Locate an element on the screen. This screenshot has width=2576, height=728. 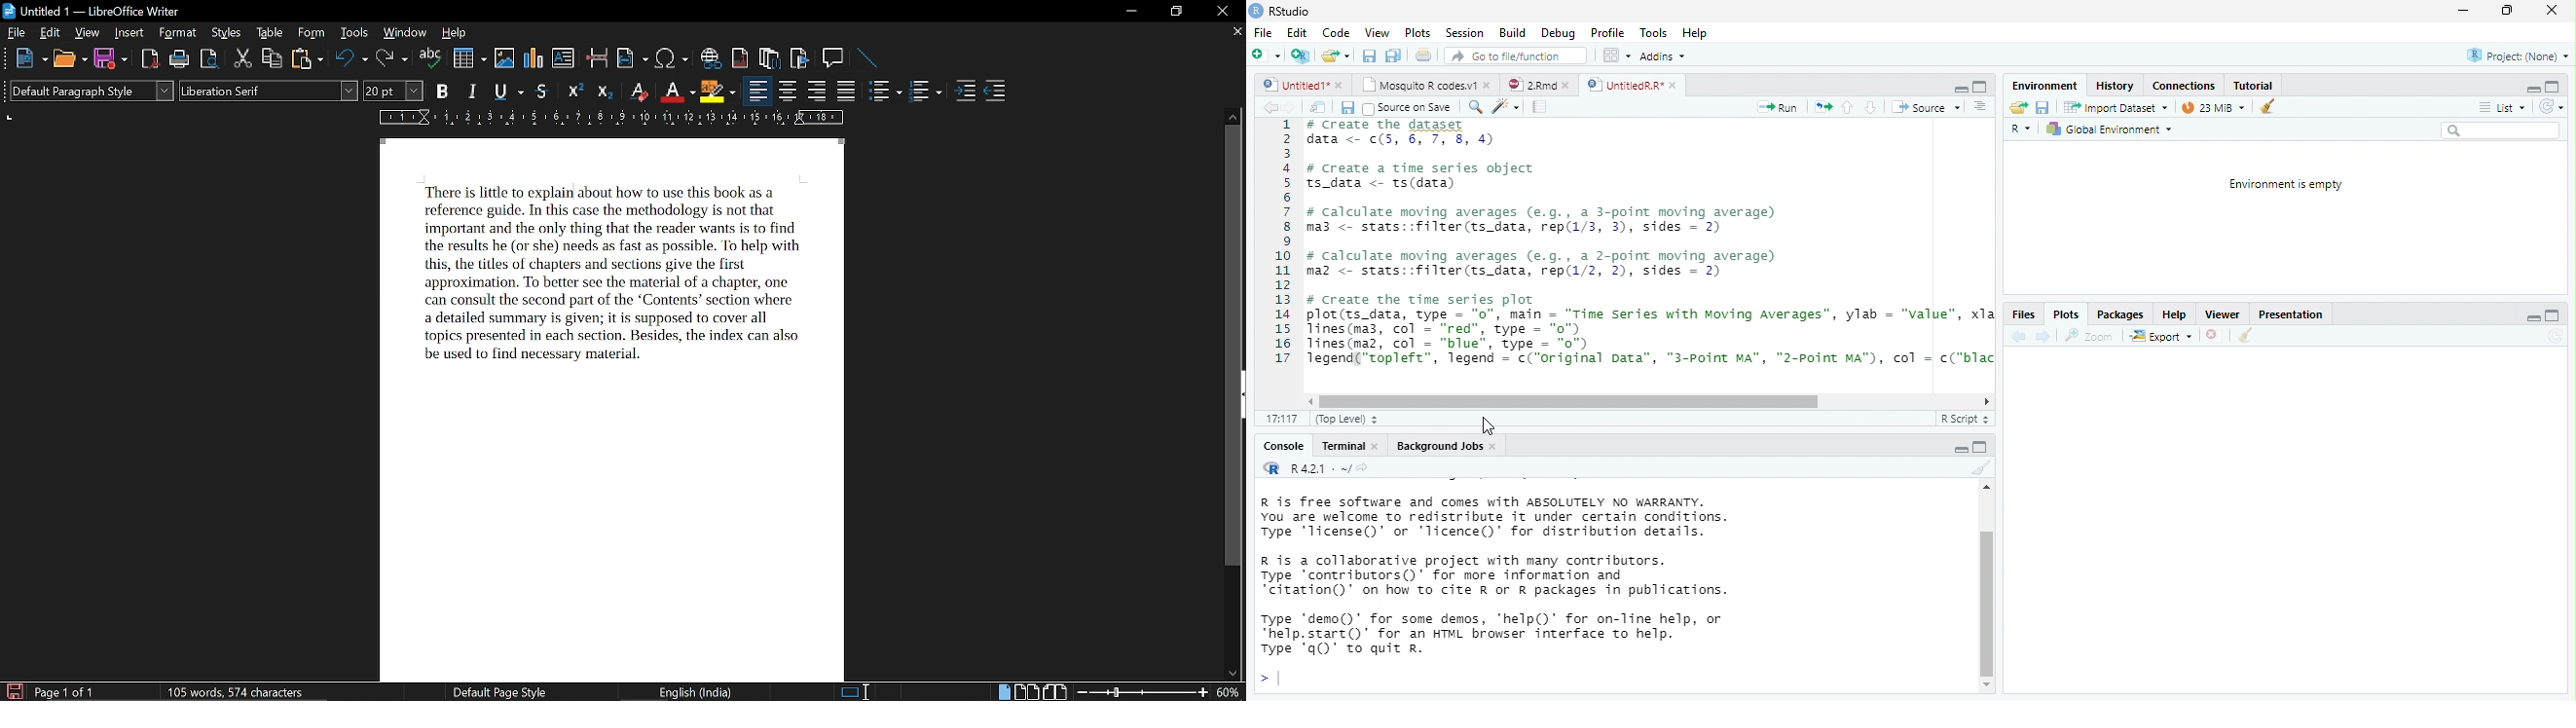
next is located at coordinates (2043, 336).